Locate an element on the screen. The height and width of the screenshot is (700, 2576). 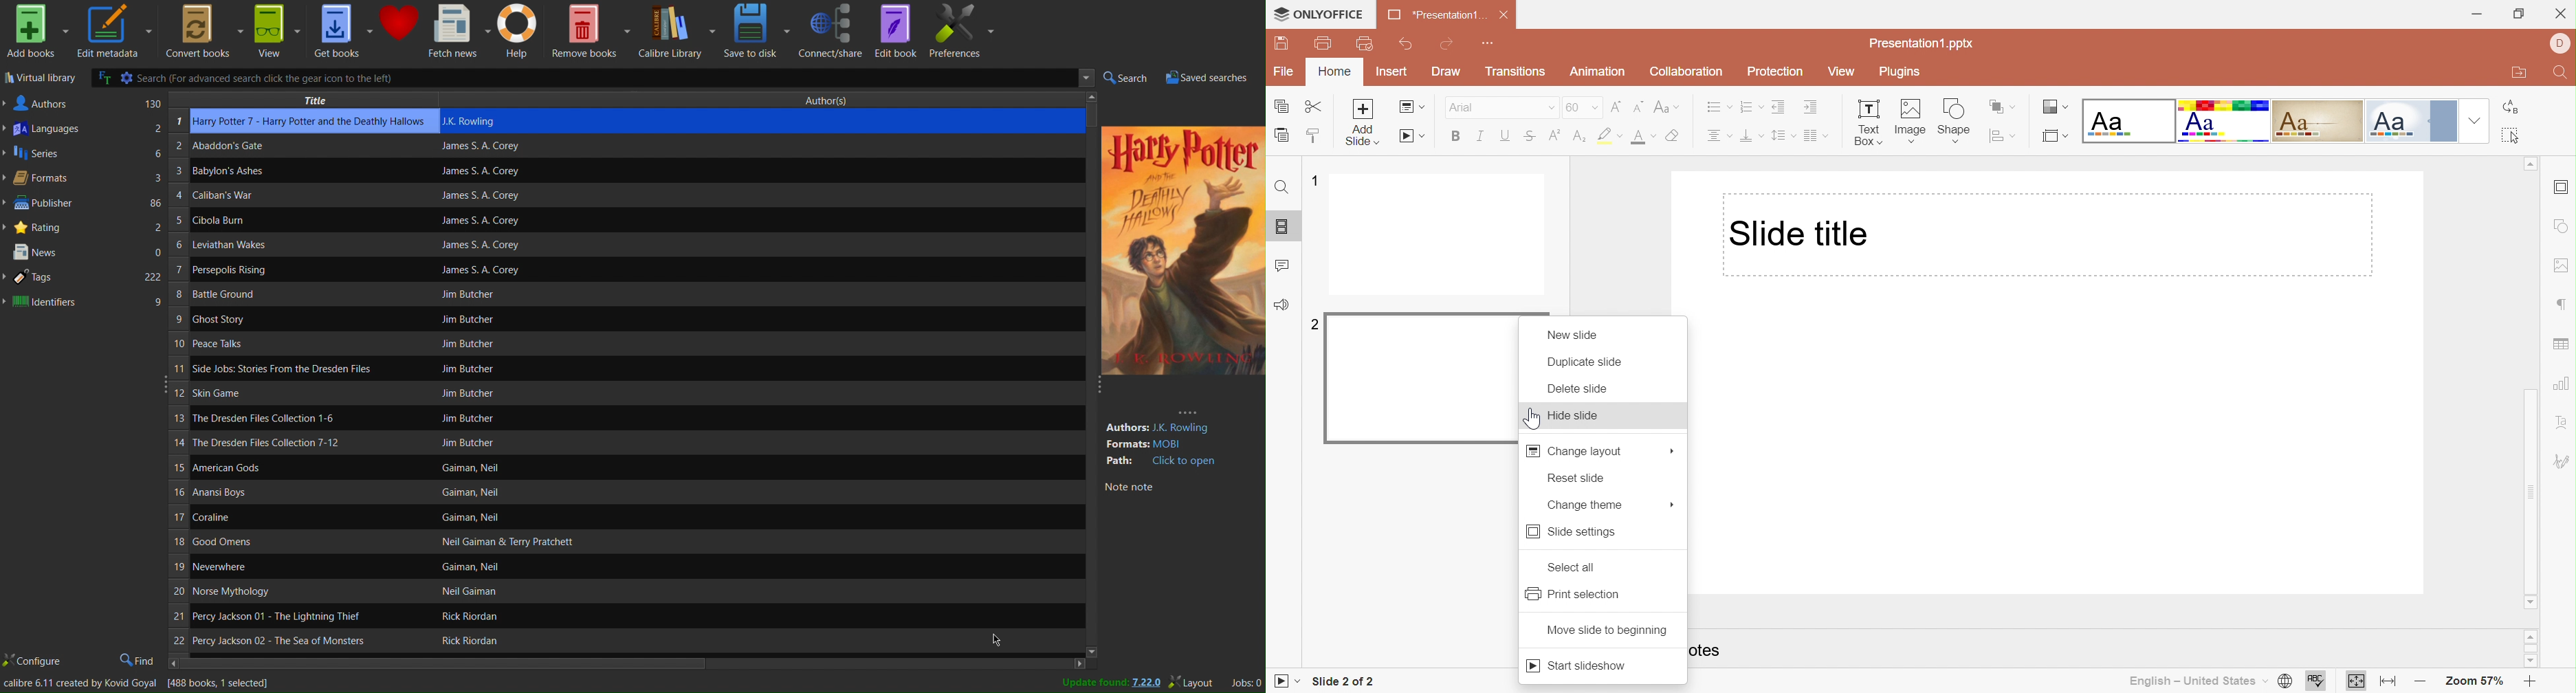
Author’s name is located at coordinates (533, 616).